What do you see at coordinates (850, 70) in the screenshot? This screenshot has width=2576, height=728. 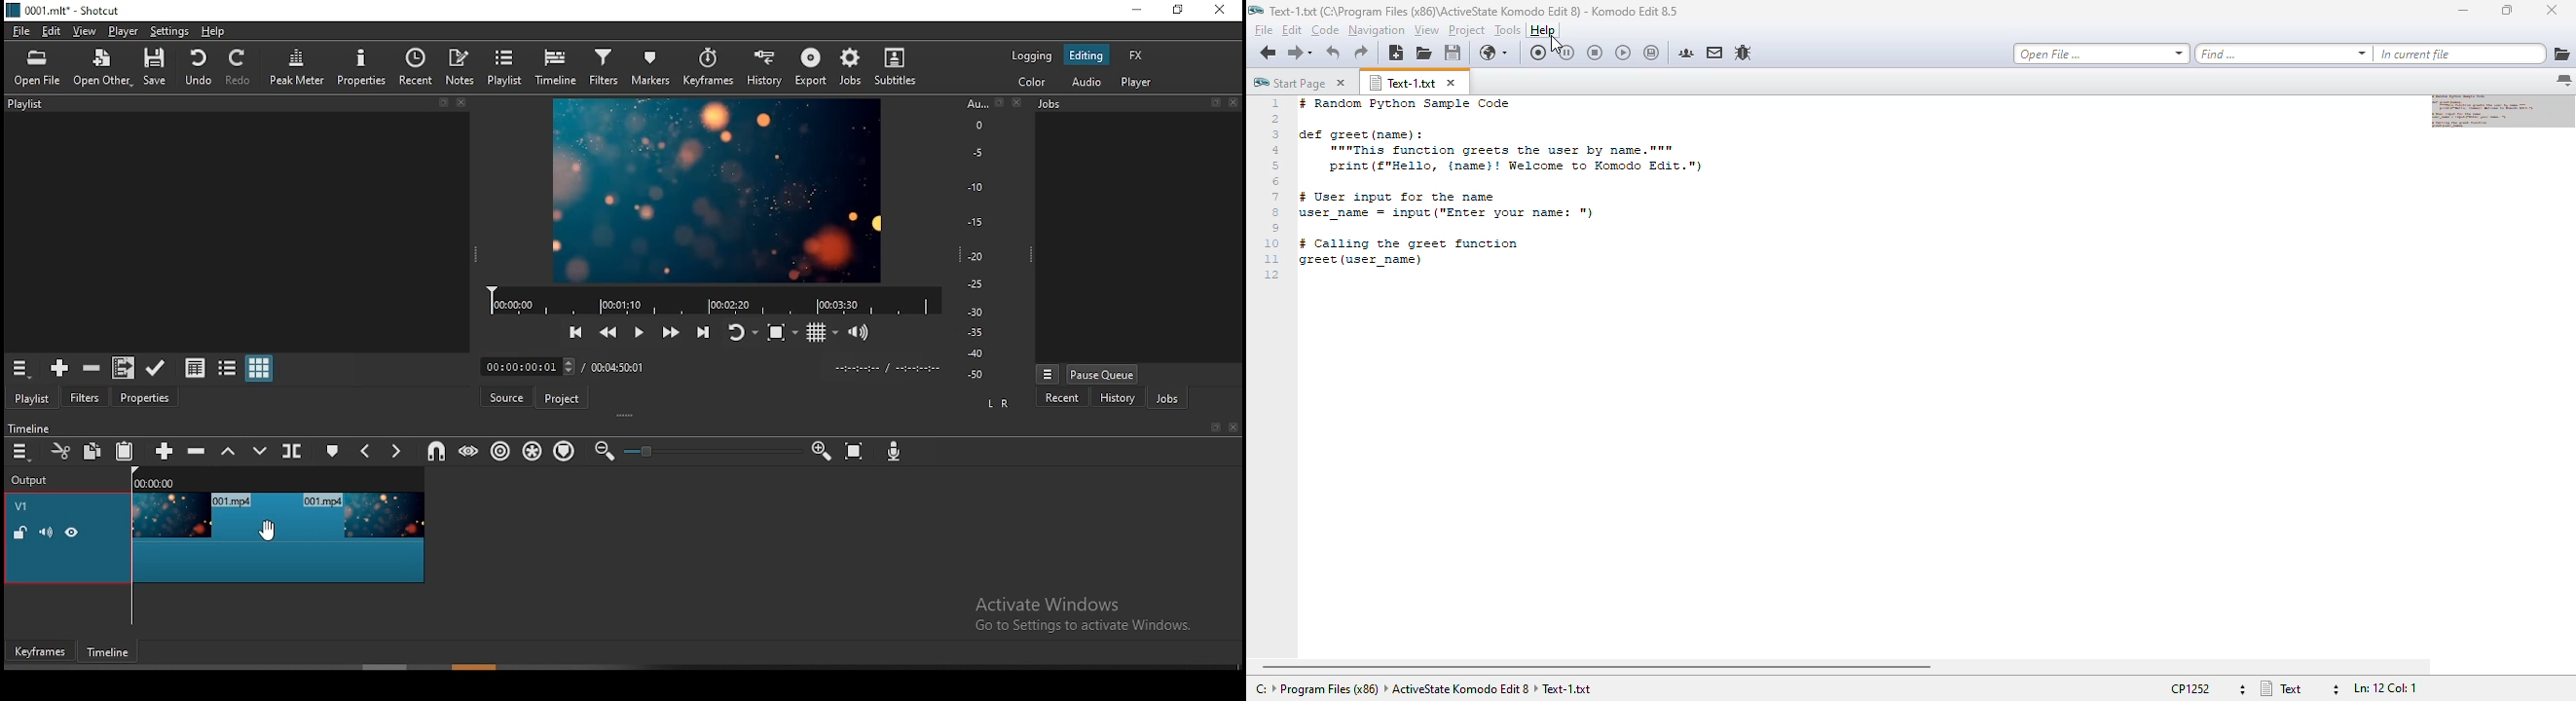 I see `jobs` at bounding box center [850, 70].